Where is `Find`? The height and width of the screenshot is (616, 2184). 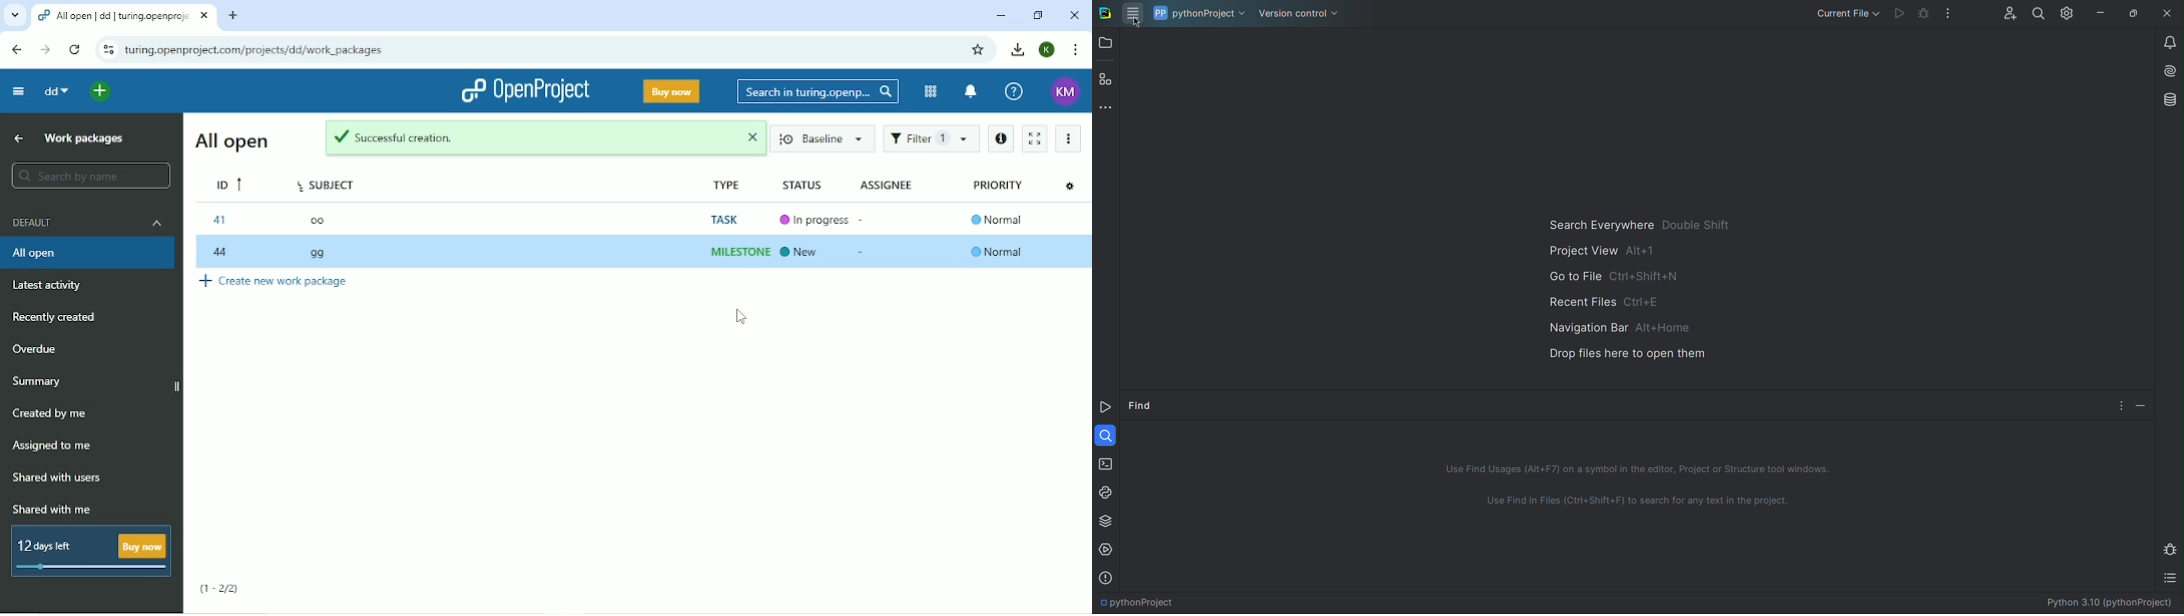 Find is located at coordinates (1141, 407).